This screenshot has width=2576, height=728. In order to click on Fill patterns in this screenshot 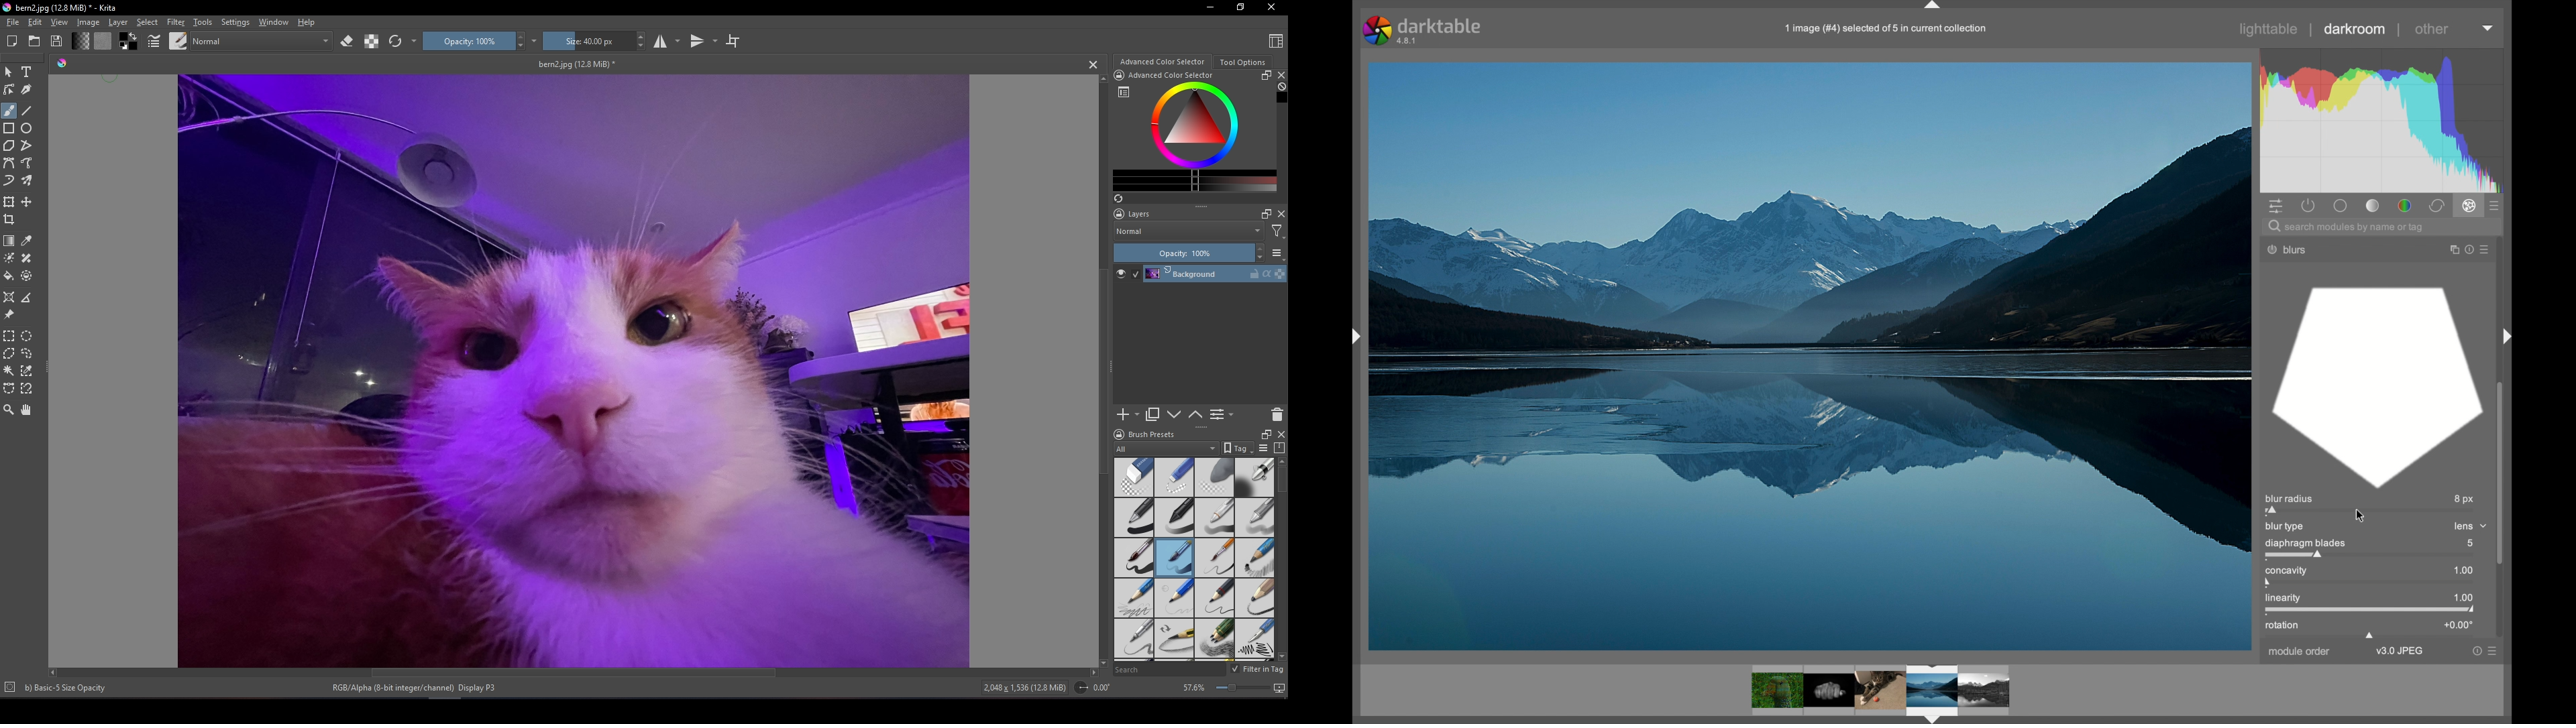, I will do `click(103, 41)`.